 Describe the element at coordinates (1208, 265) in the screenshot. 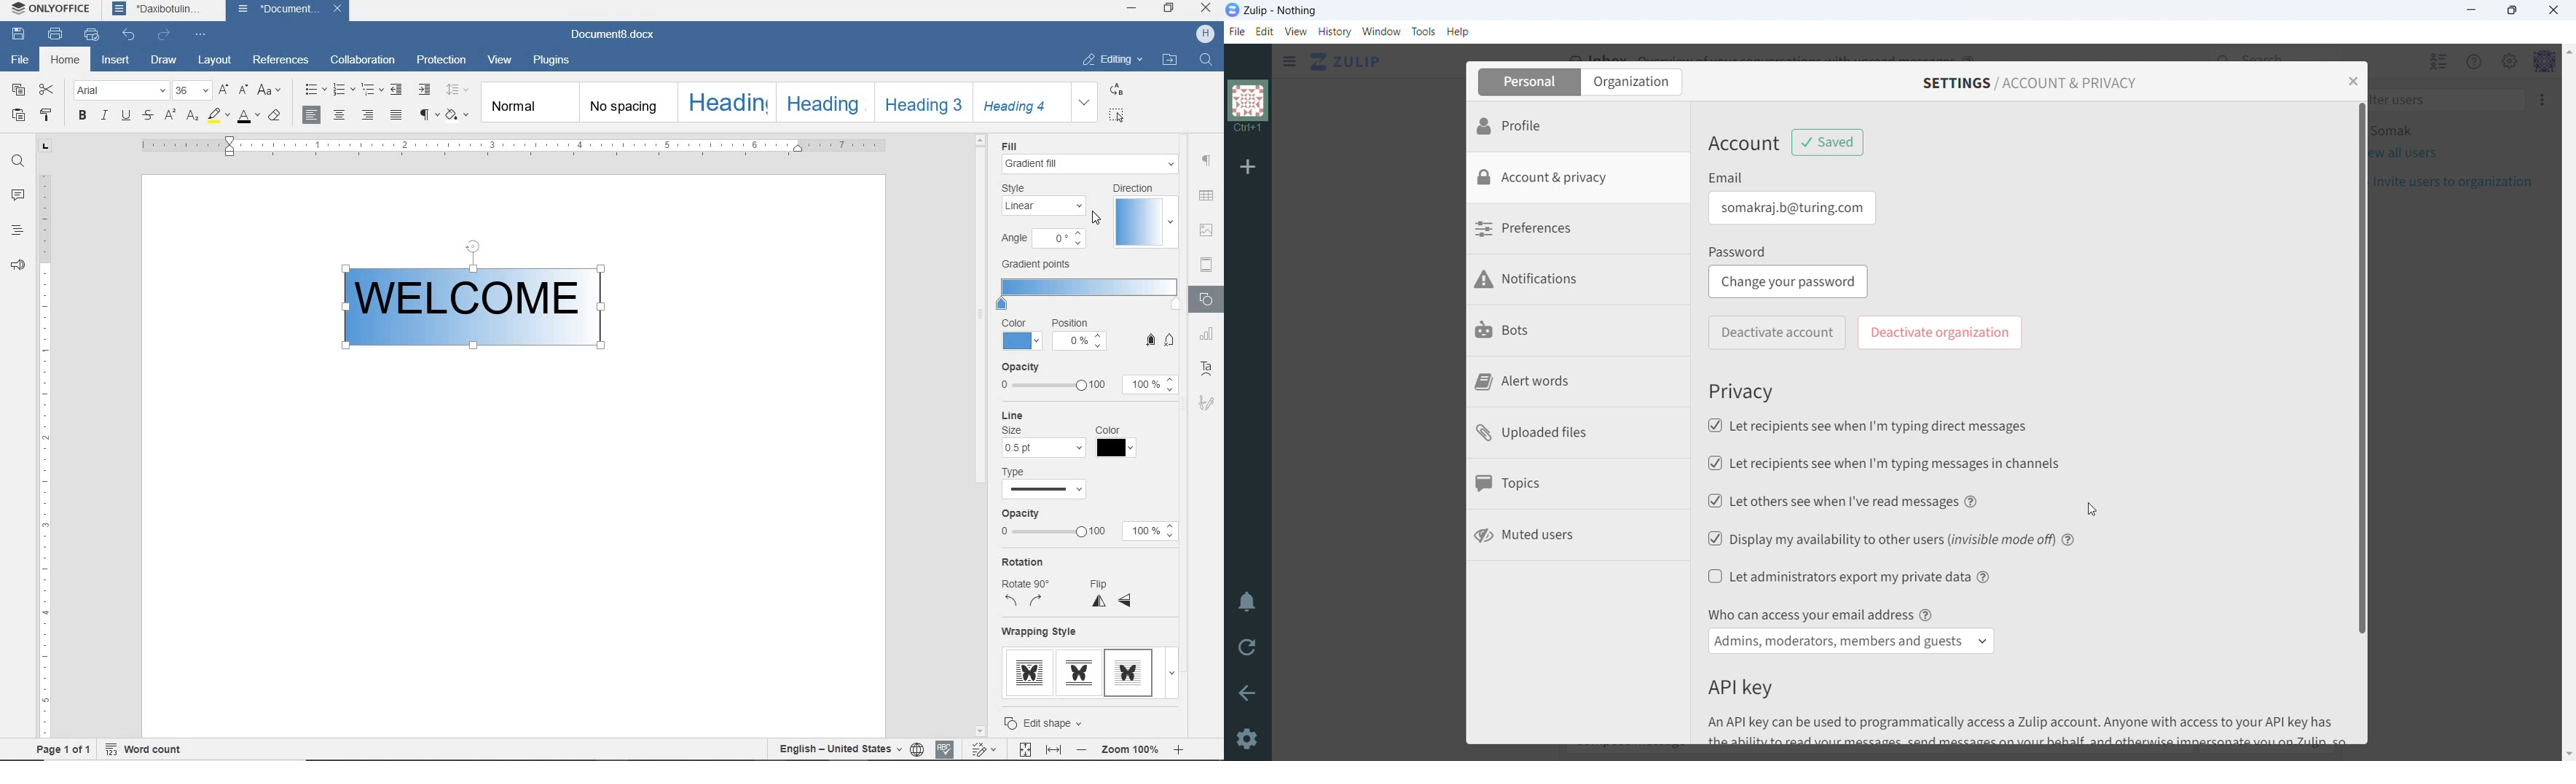

I see `HEADER & FOOTER` at that location.